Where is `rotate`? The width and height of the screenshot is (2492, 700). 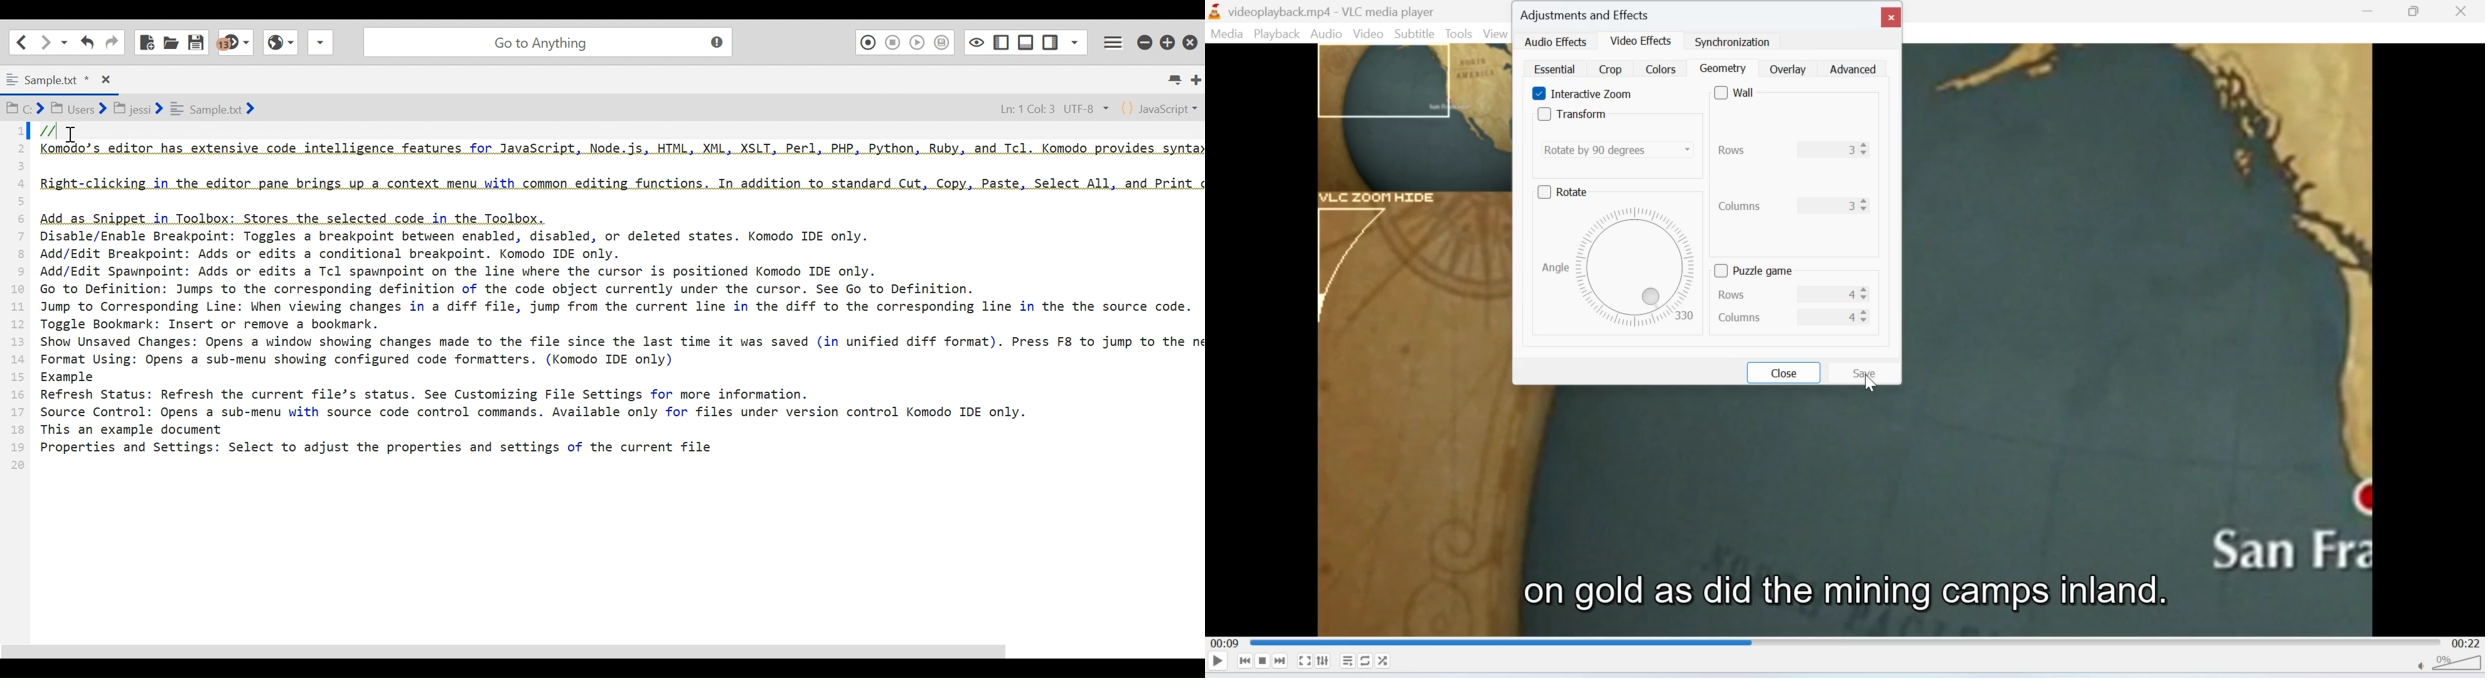 rotate is located at coordinates (1568, 189).